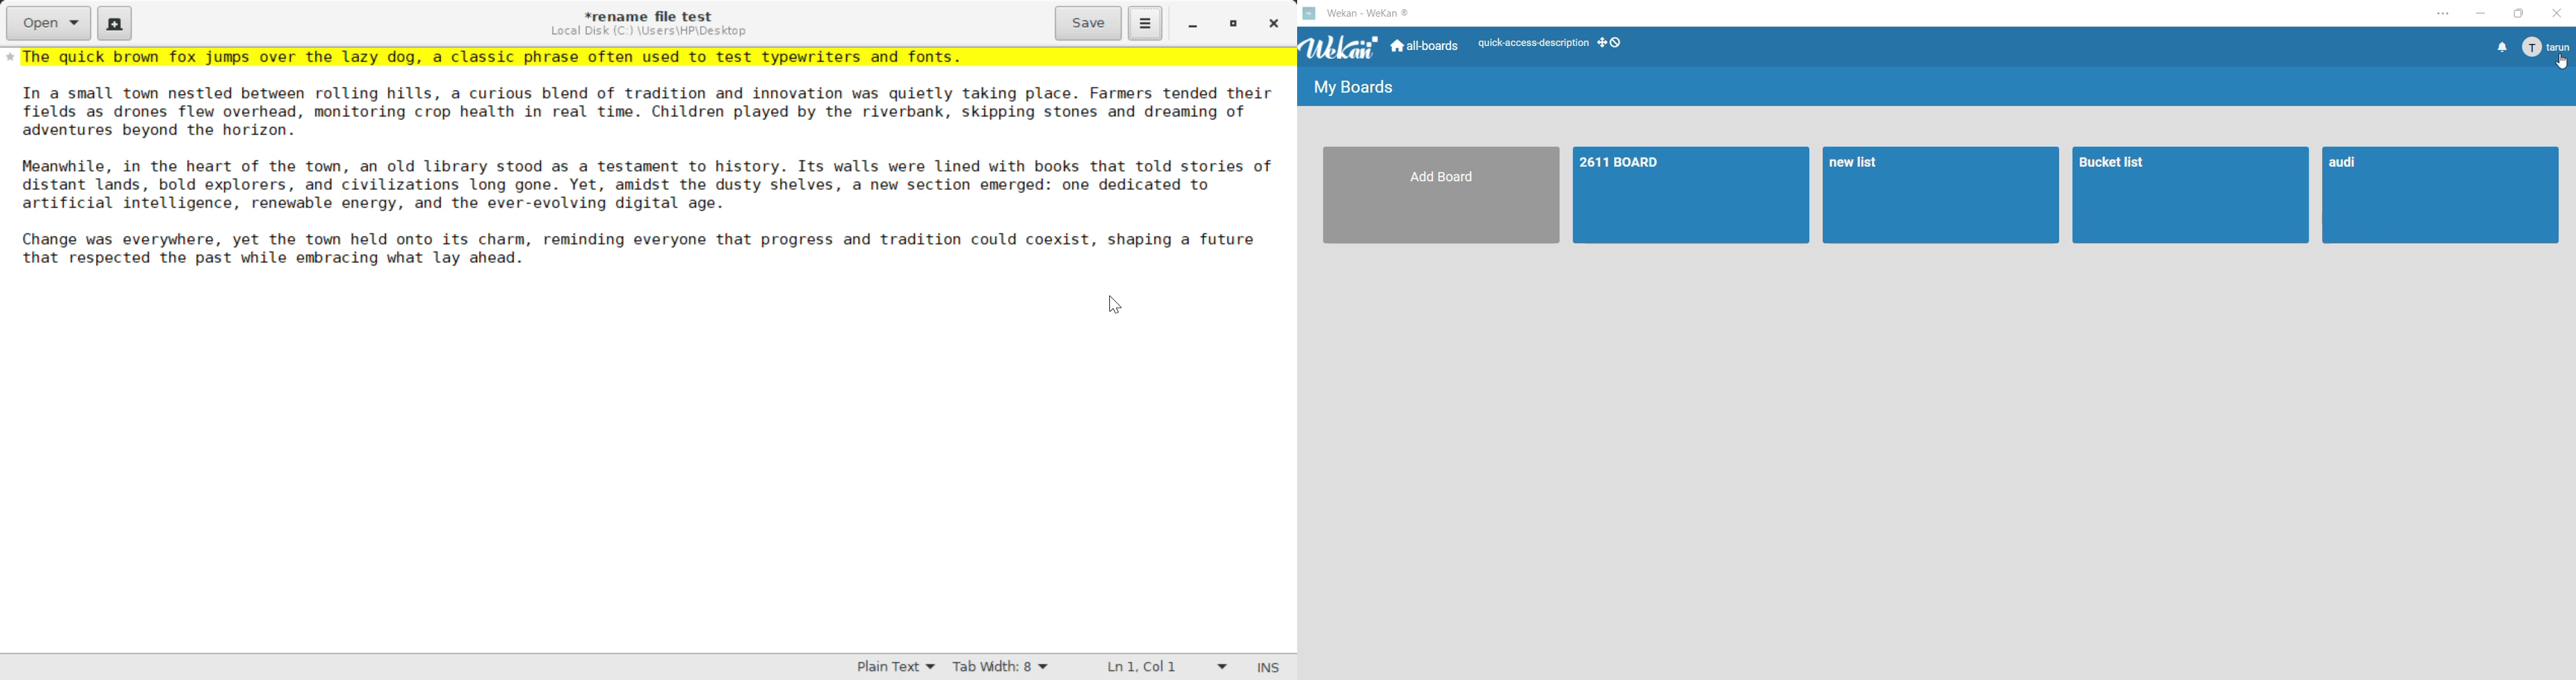 This screenshot has height=700, width=2576. What do you see at coordinates (2444, 197) in the screenshot?
I see `audi` at bounding box center [2444, 197].